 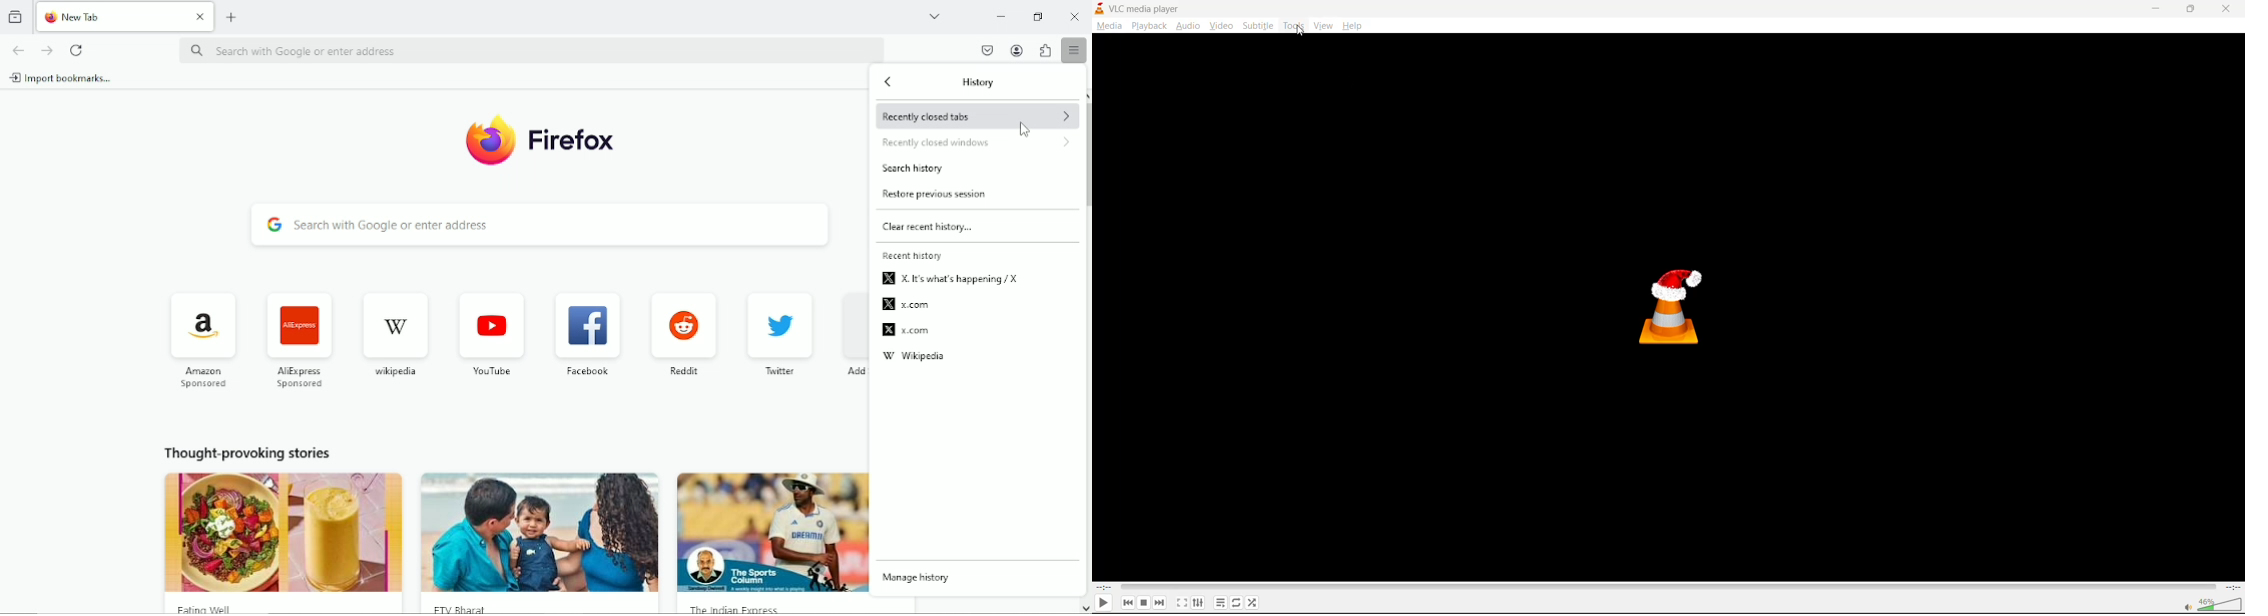 I want to click on import bookmarks, so click(x=67, y=79).